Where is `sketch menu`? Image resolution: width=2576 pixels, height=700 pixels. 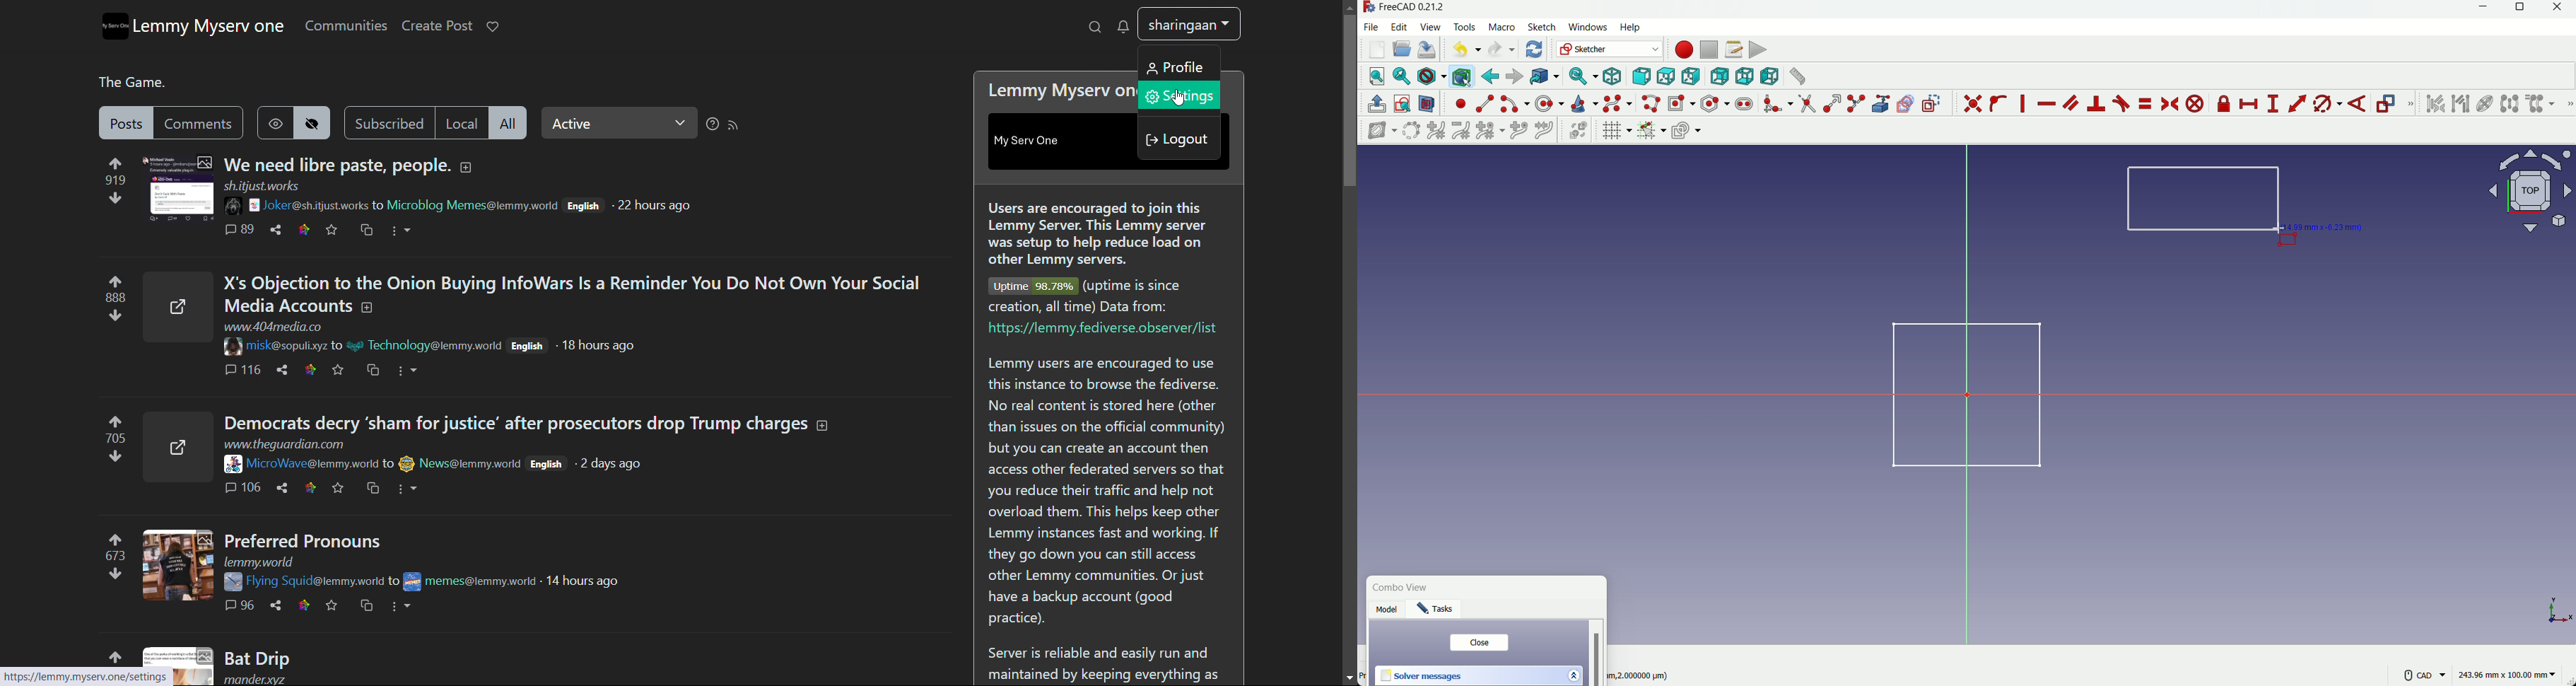
sketch menu is located at coordinates (1539, 28).